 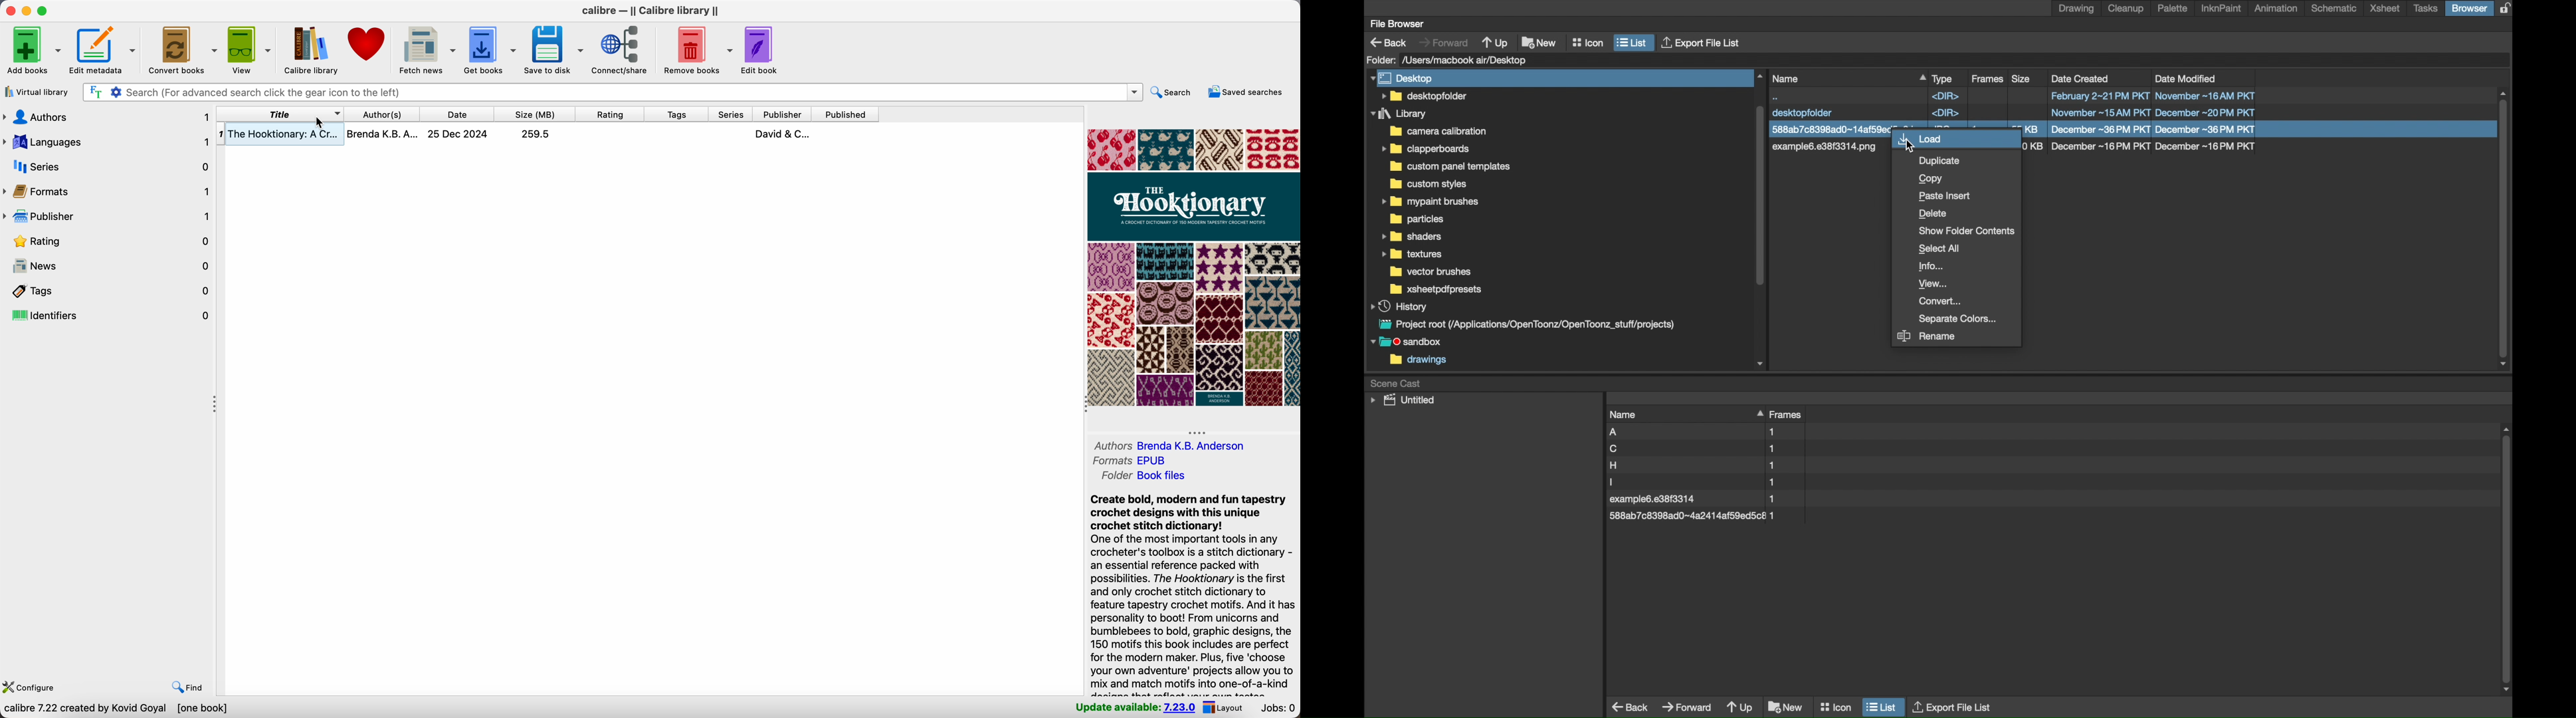 What do you see at coordinates (1539, 41) in the screenshot?
I see `new` at bounding box center [1539, 41].